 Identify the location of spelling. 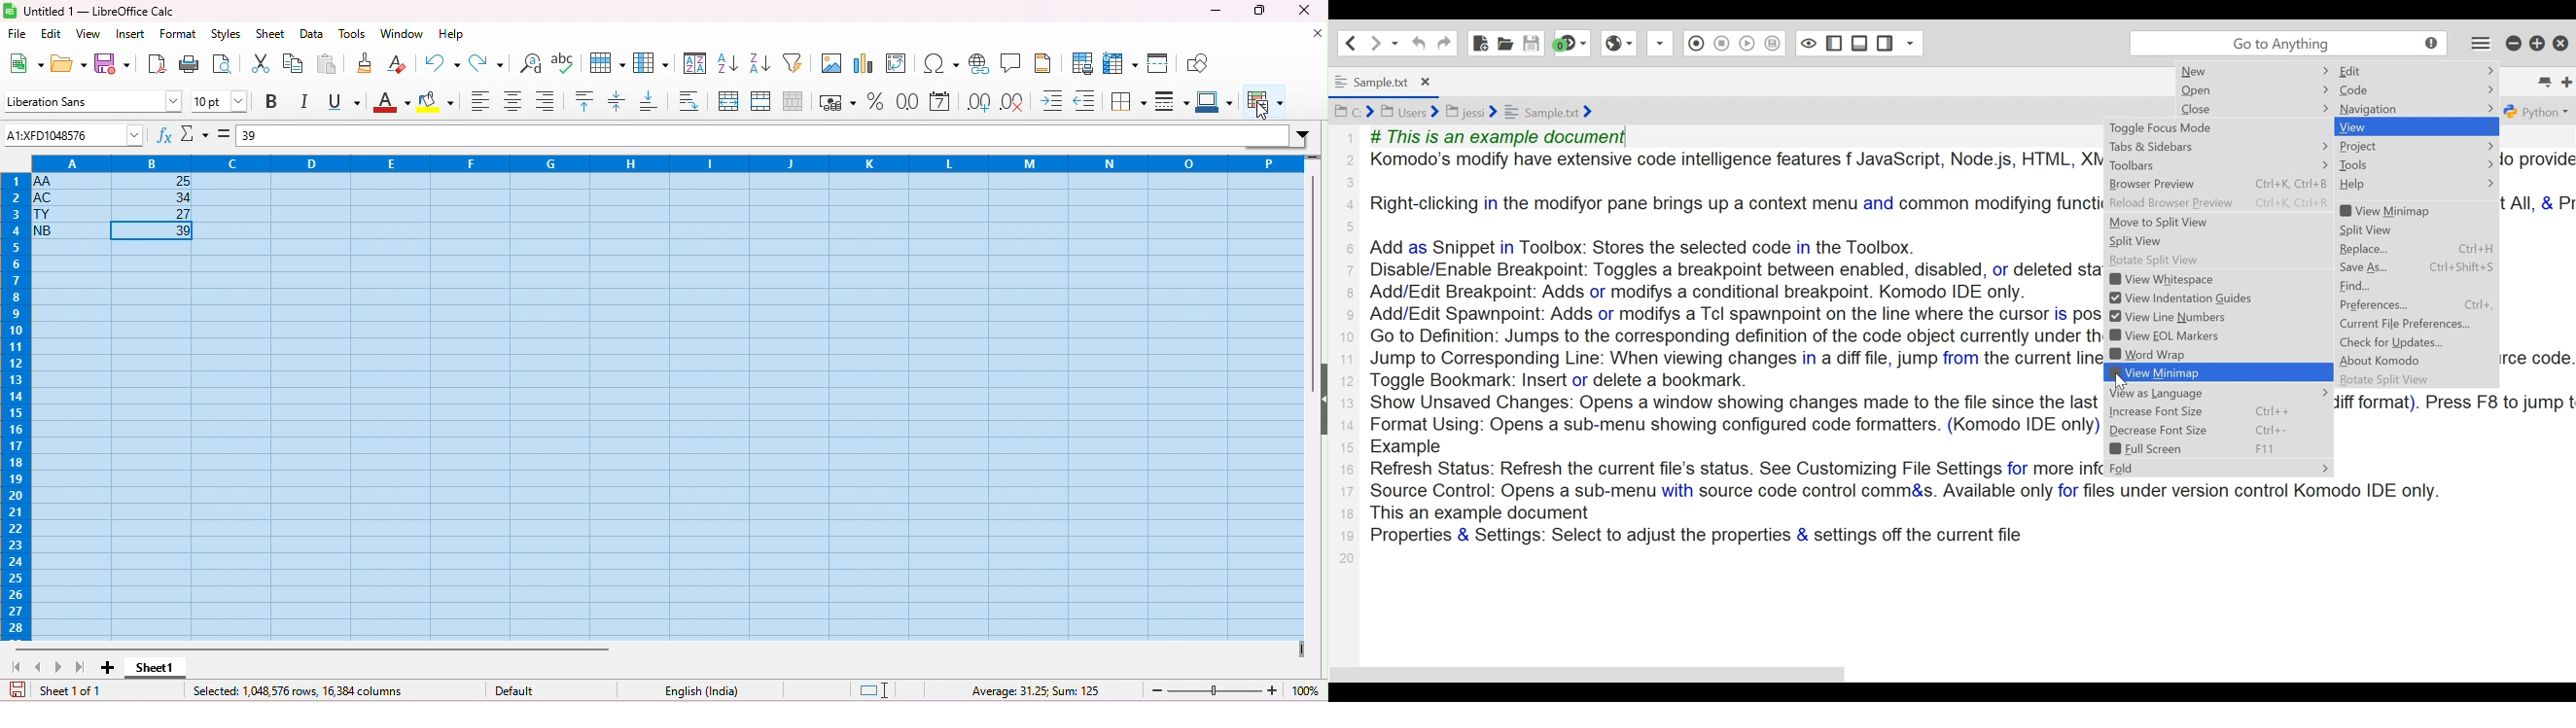
(565, 63).